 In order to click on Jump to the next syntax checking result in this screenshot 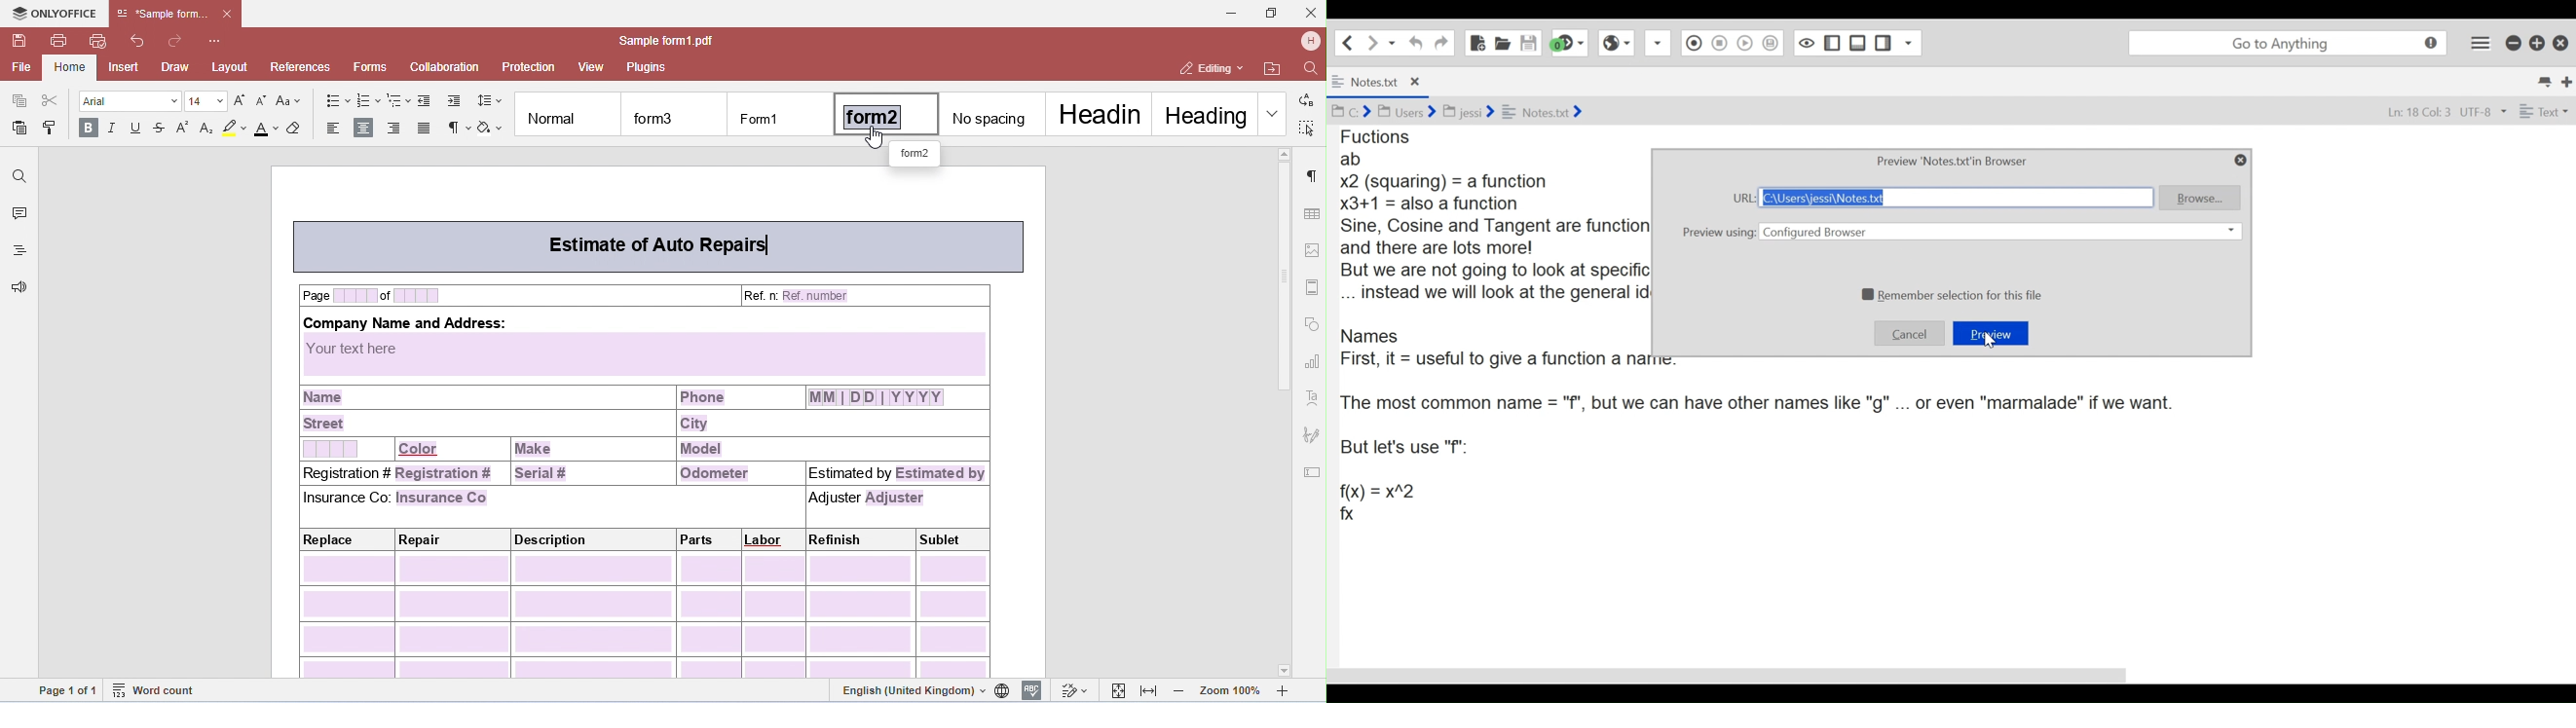, I will do `click(1571, 44)`.